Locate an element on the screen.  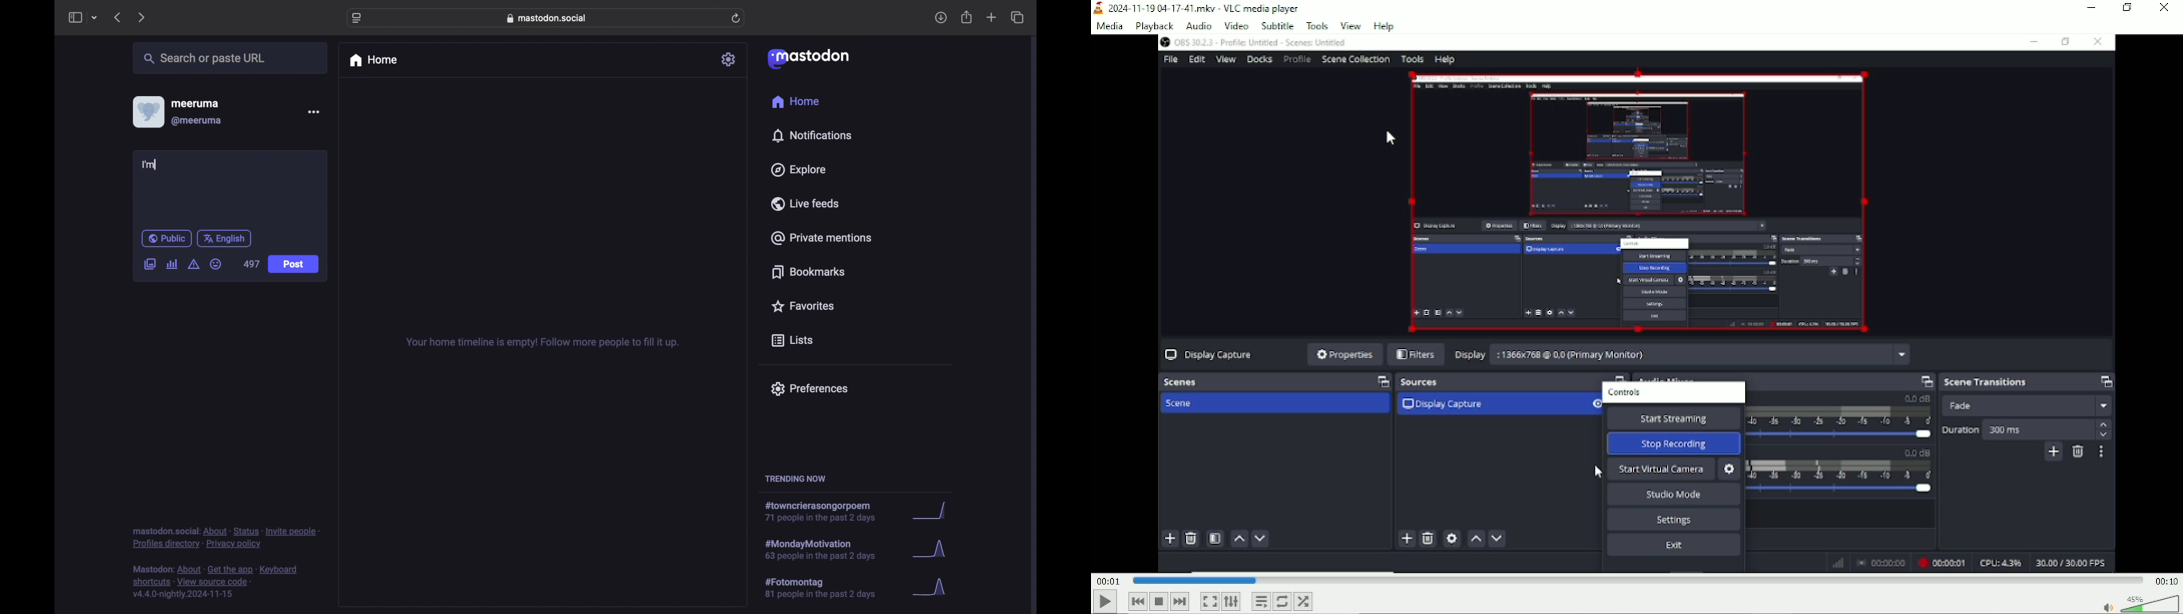
hashtag trend is located at coordinates (825, 512).